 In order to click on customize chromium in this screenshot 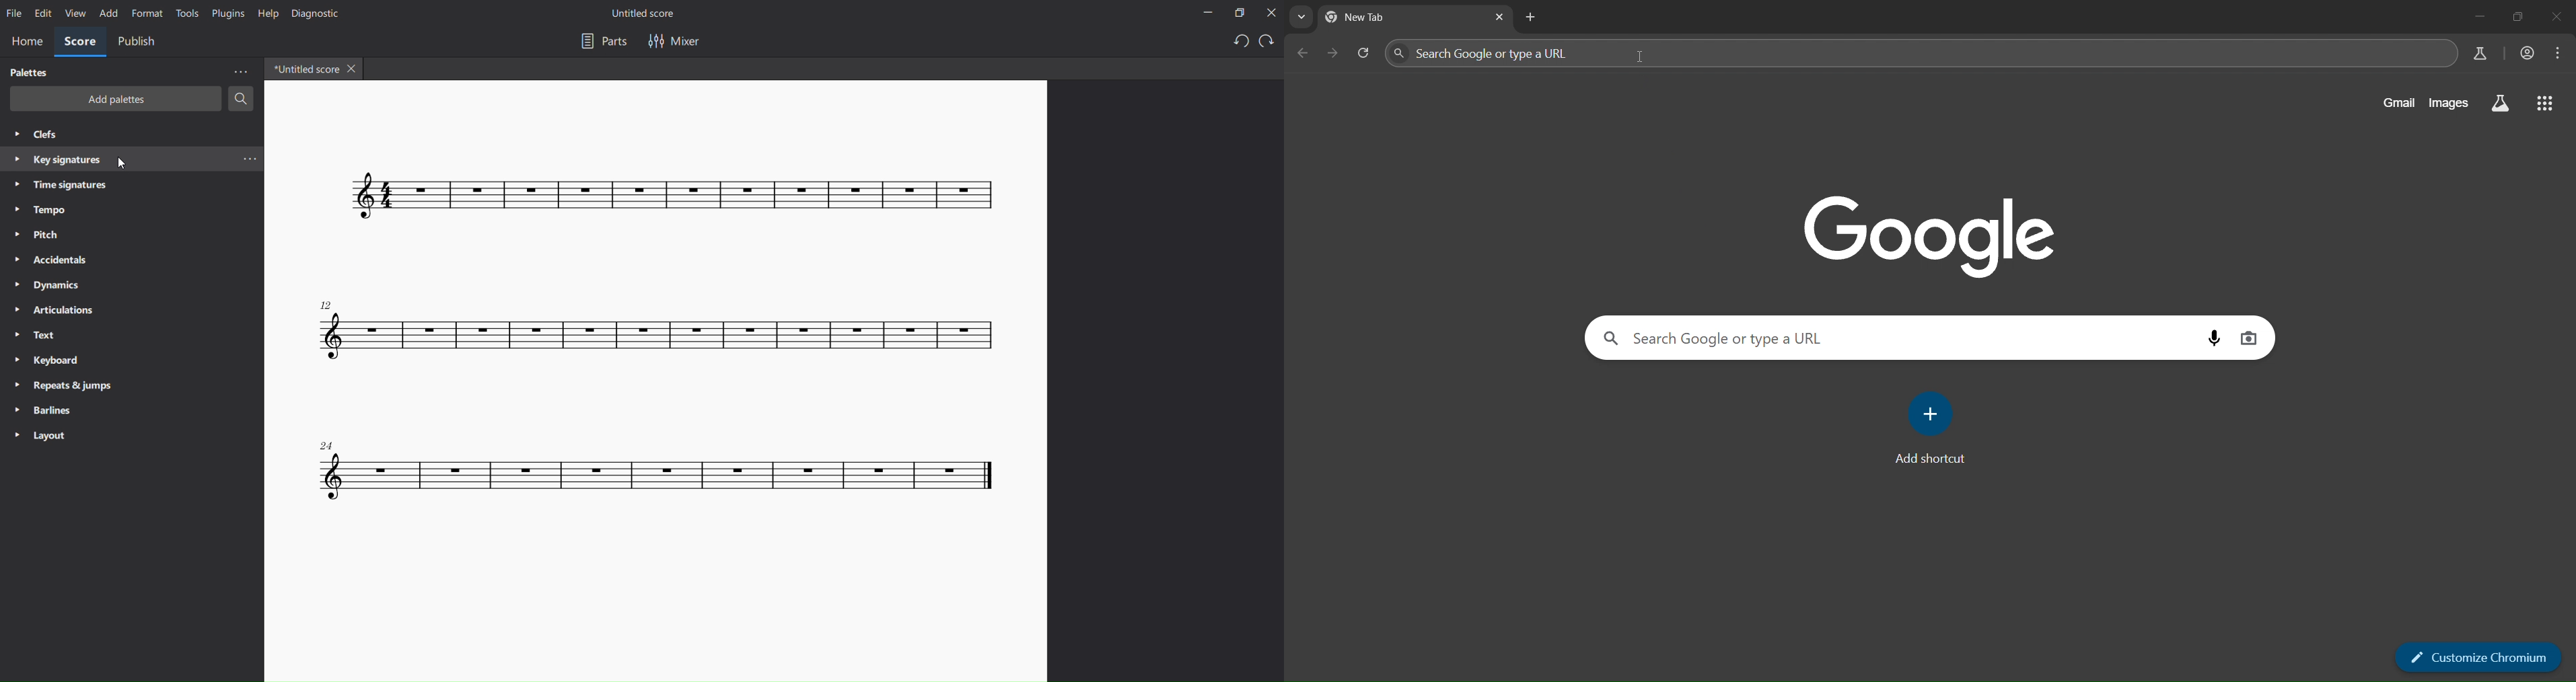, I will do `click(2480, 656)`.